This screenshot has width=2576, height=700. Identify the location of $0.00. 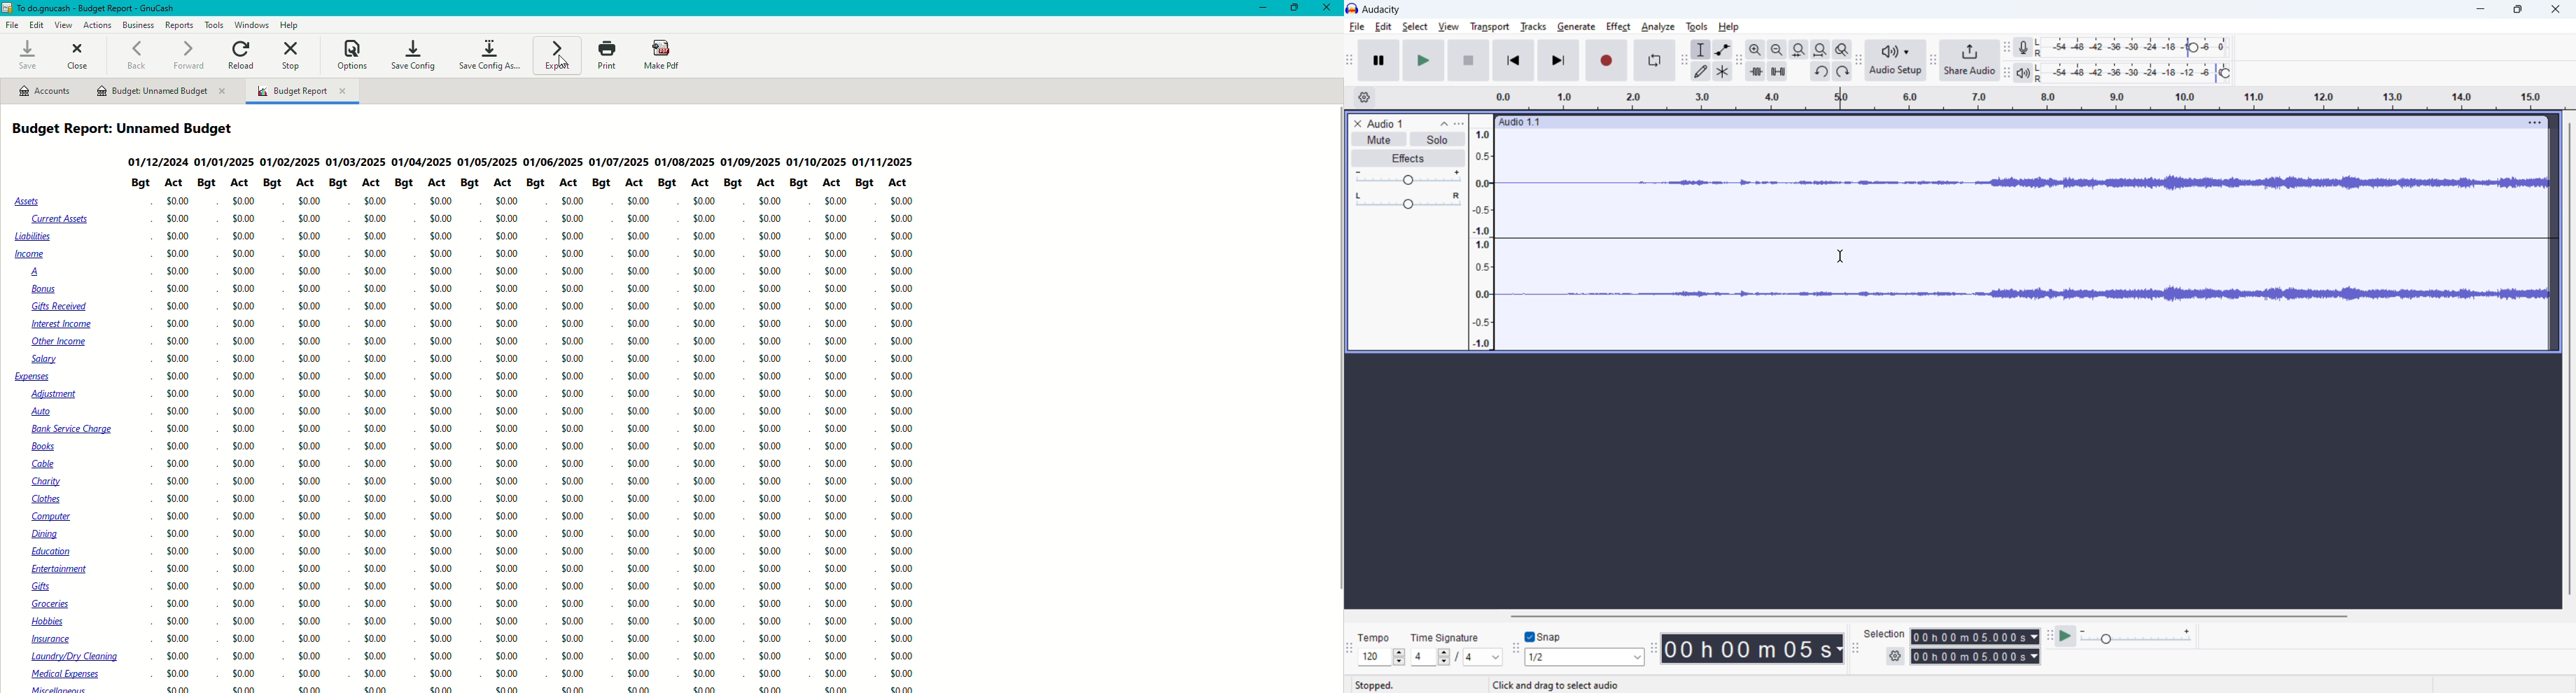
(181, 552).